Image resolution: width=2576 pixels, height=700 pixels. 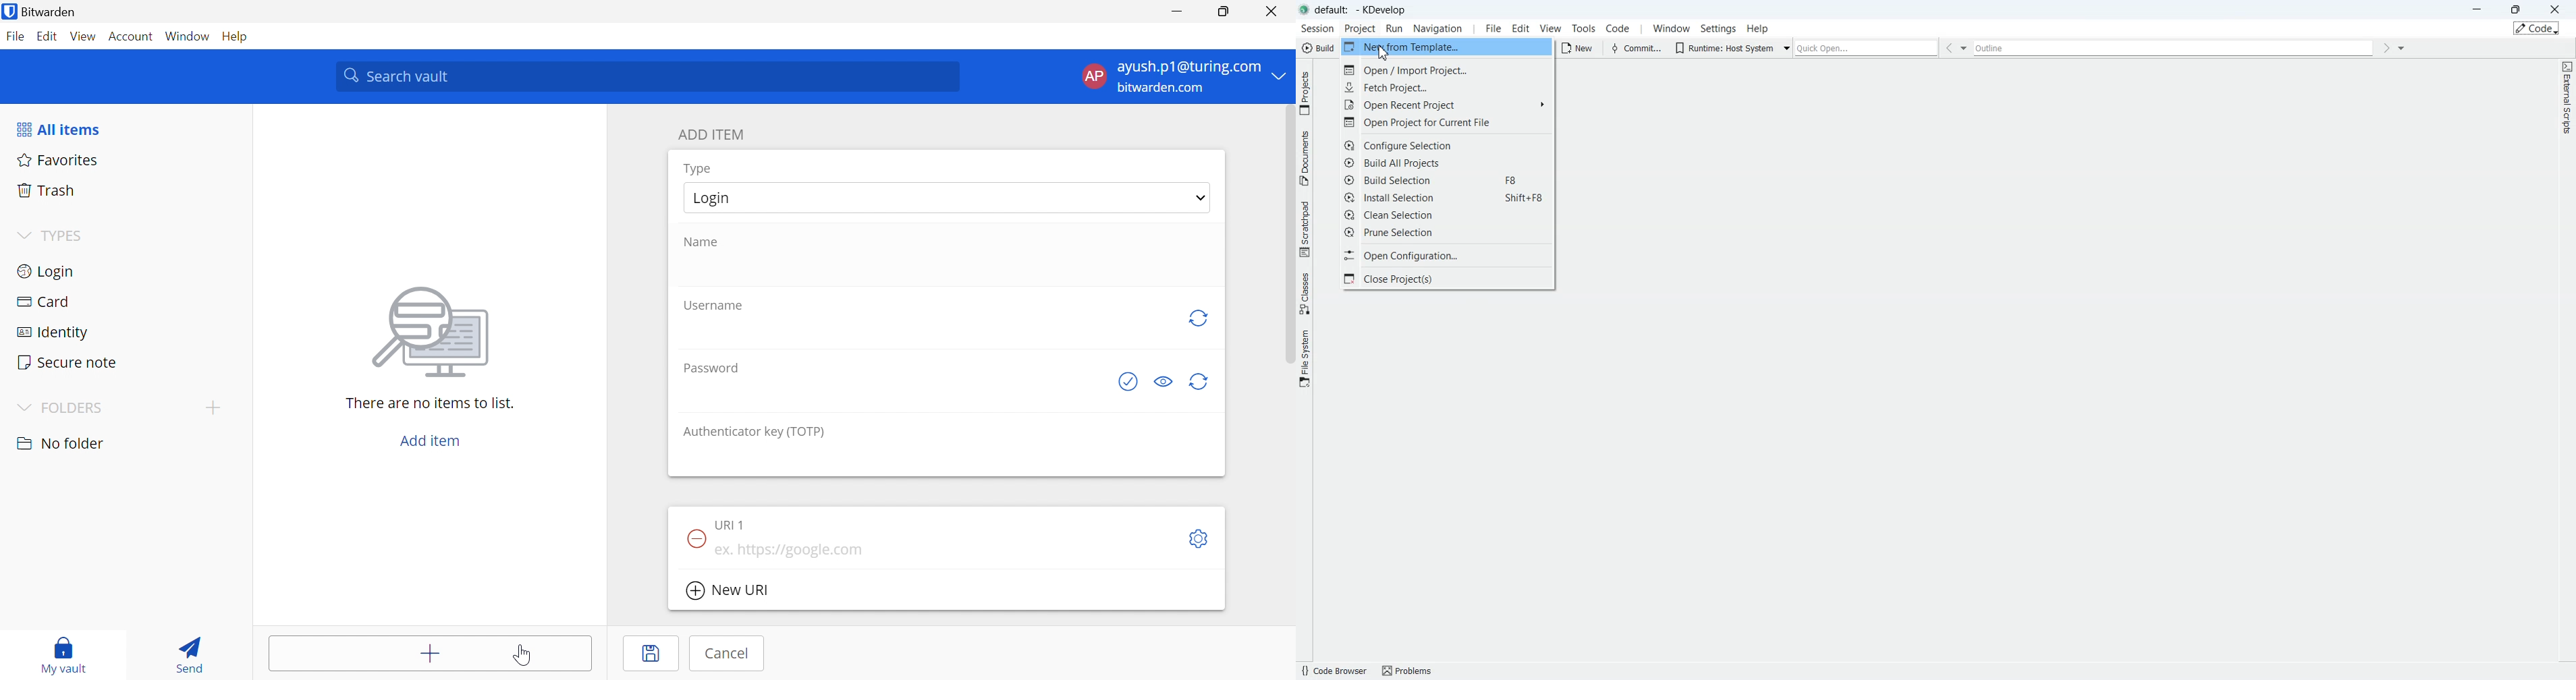 What do you see at coordinates (1201, 198) in the screenshot?
I see `Drop Down` at bounding box center [1201, 198].